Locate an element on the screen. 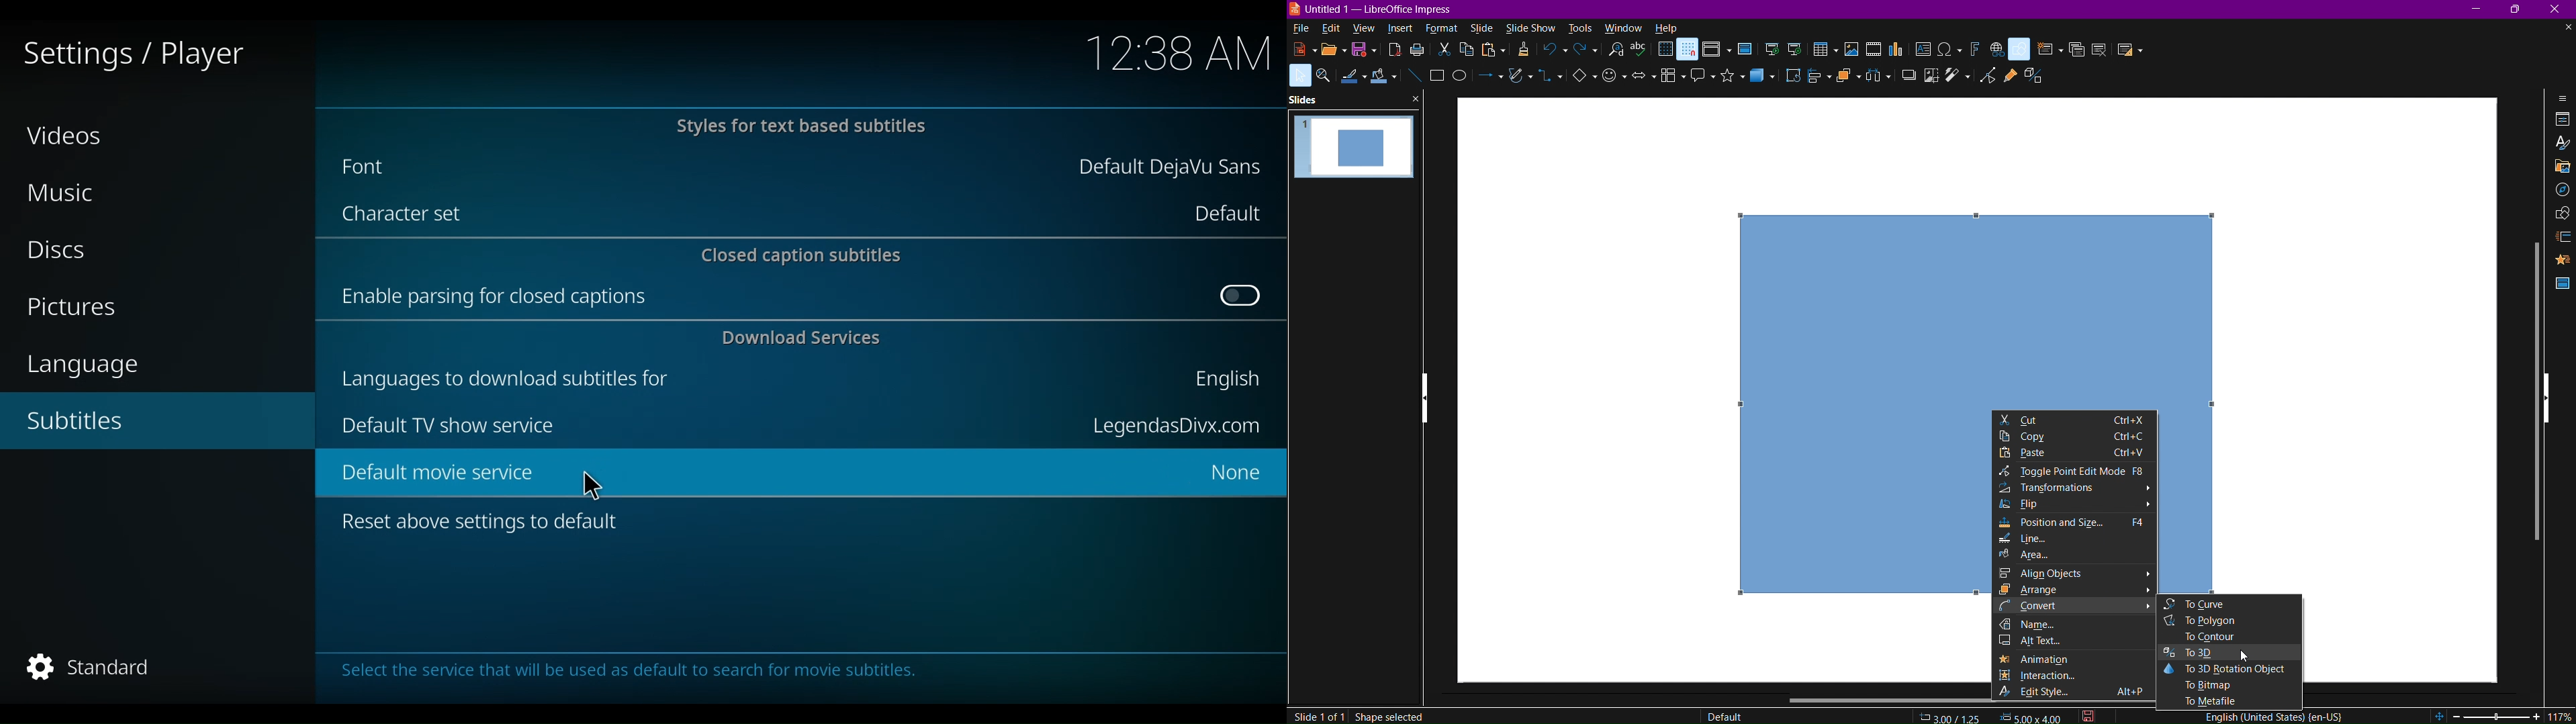 The image size is (2576, 728). edit is located at coordinates (1330, 28).